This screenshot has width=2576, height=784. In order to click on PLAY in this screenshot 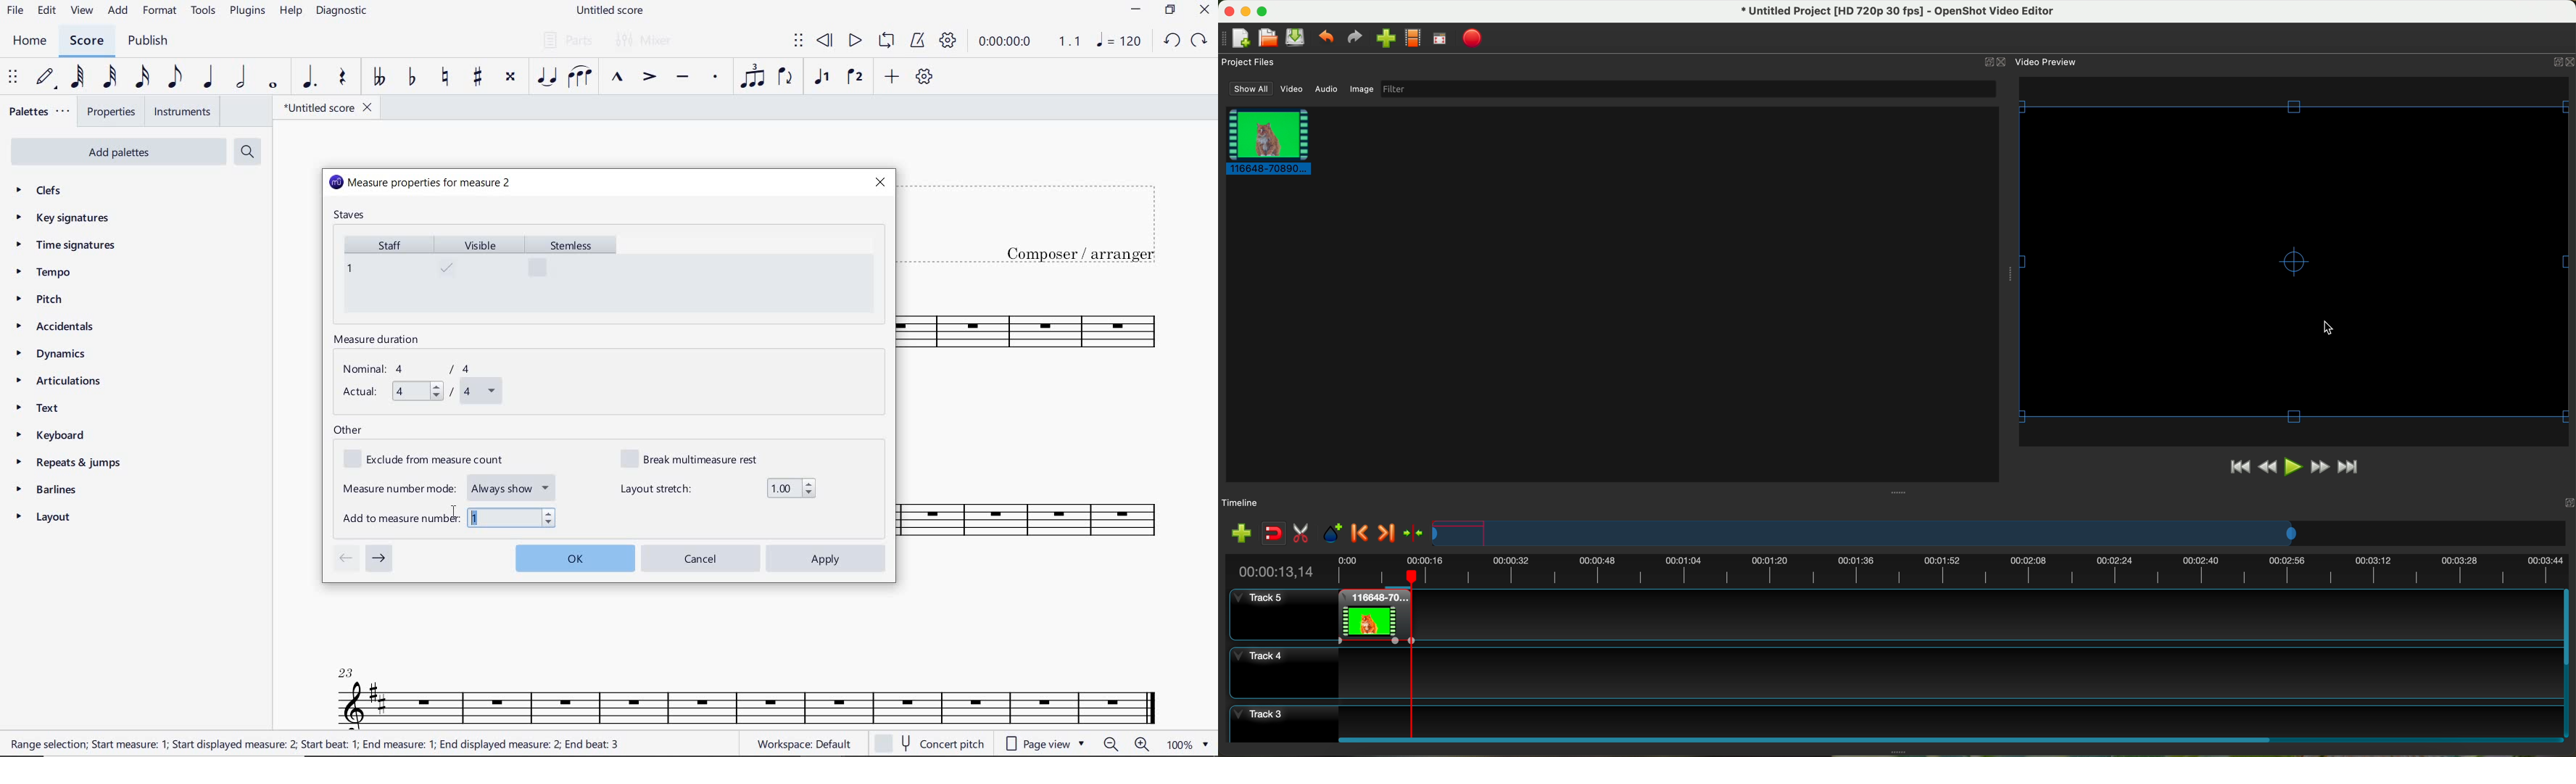, I will do `click(853, 41)`.